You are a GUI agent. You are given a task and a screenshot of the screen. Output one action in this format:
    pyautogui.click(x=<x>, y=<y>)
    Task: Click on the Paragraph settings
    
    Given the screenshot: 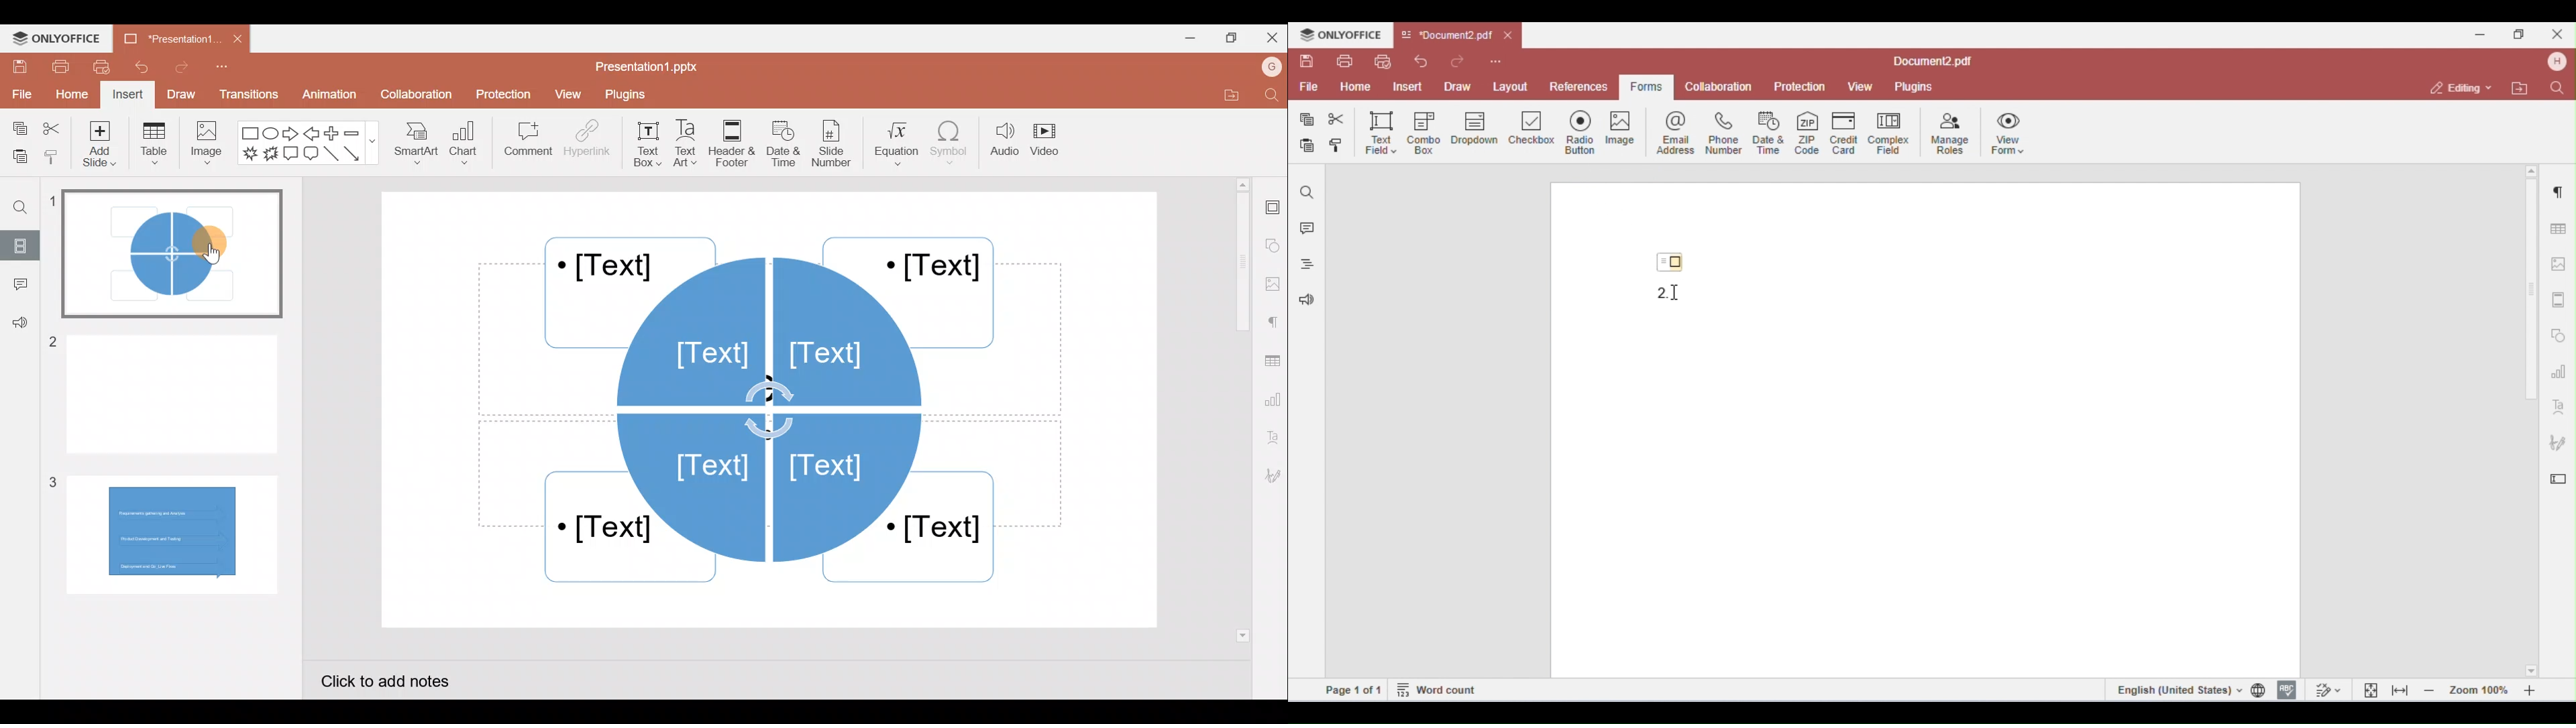 What is the action you would take?
    pyautogui.click(x=1275, y=322)
    